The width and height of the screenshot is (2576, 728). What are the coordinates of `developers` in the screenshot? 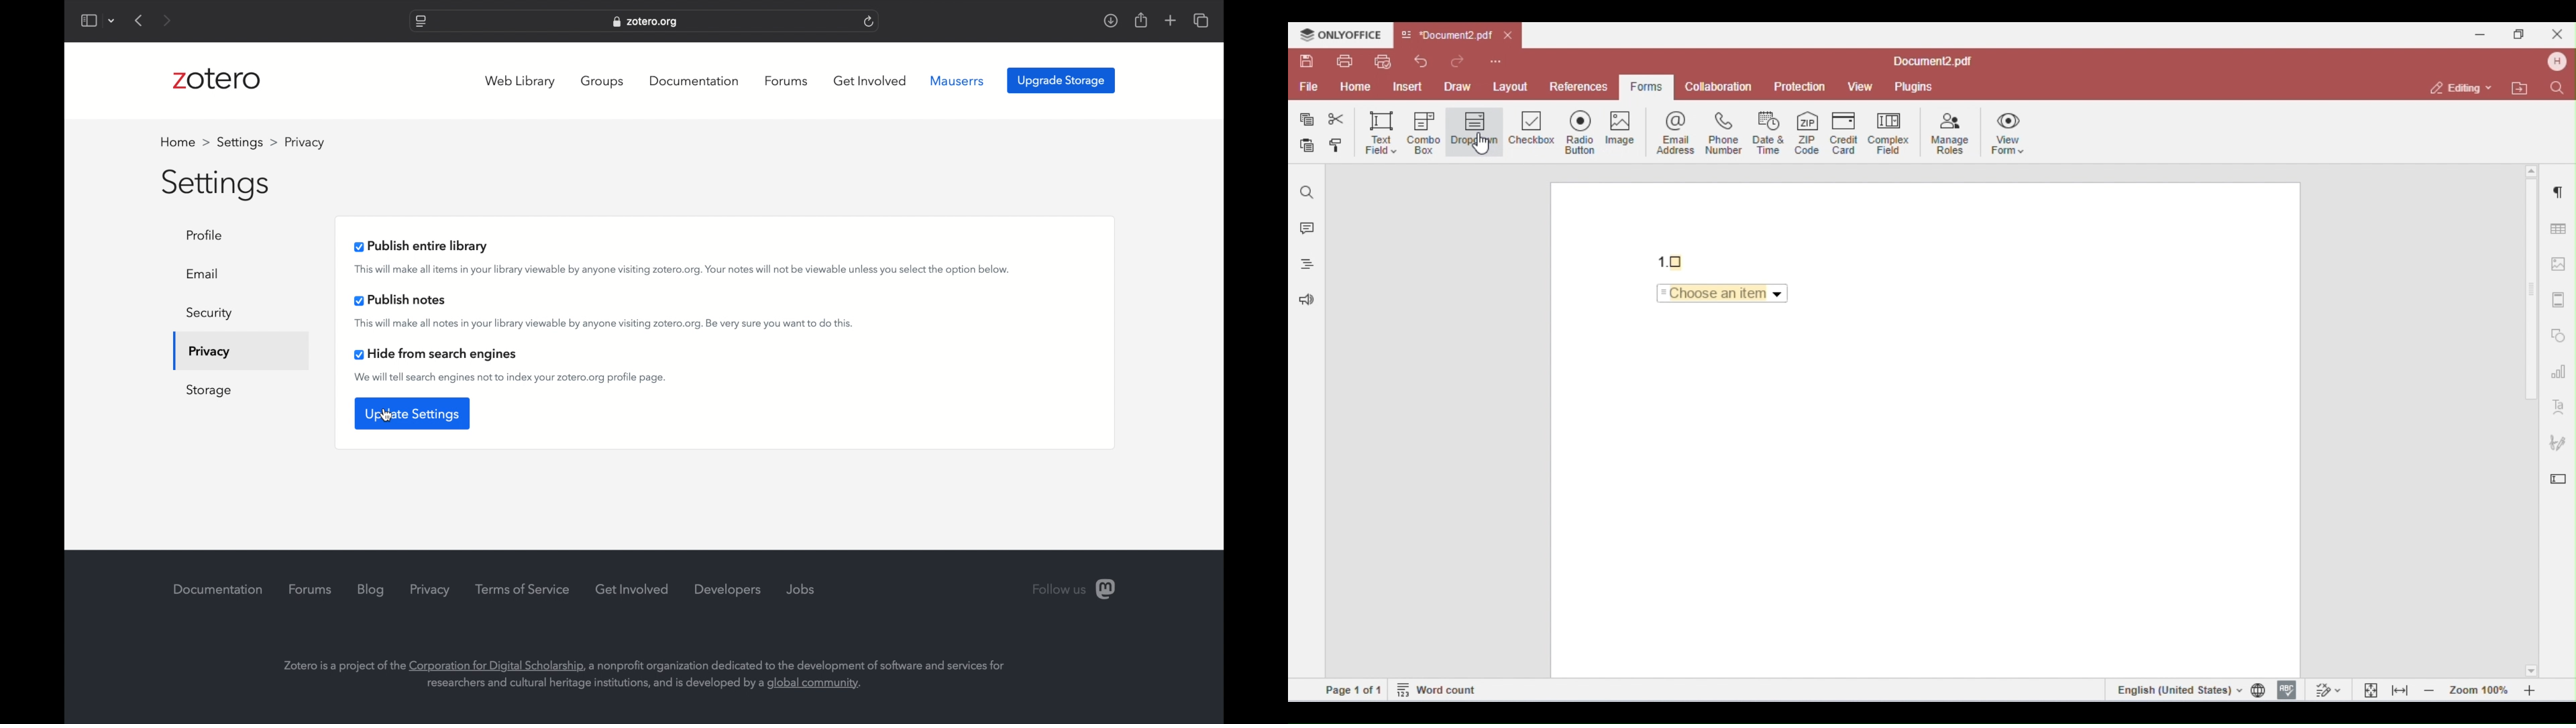 It's located at (728, 590).